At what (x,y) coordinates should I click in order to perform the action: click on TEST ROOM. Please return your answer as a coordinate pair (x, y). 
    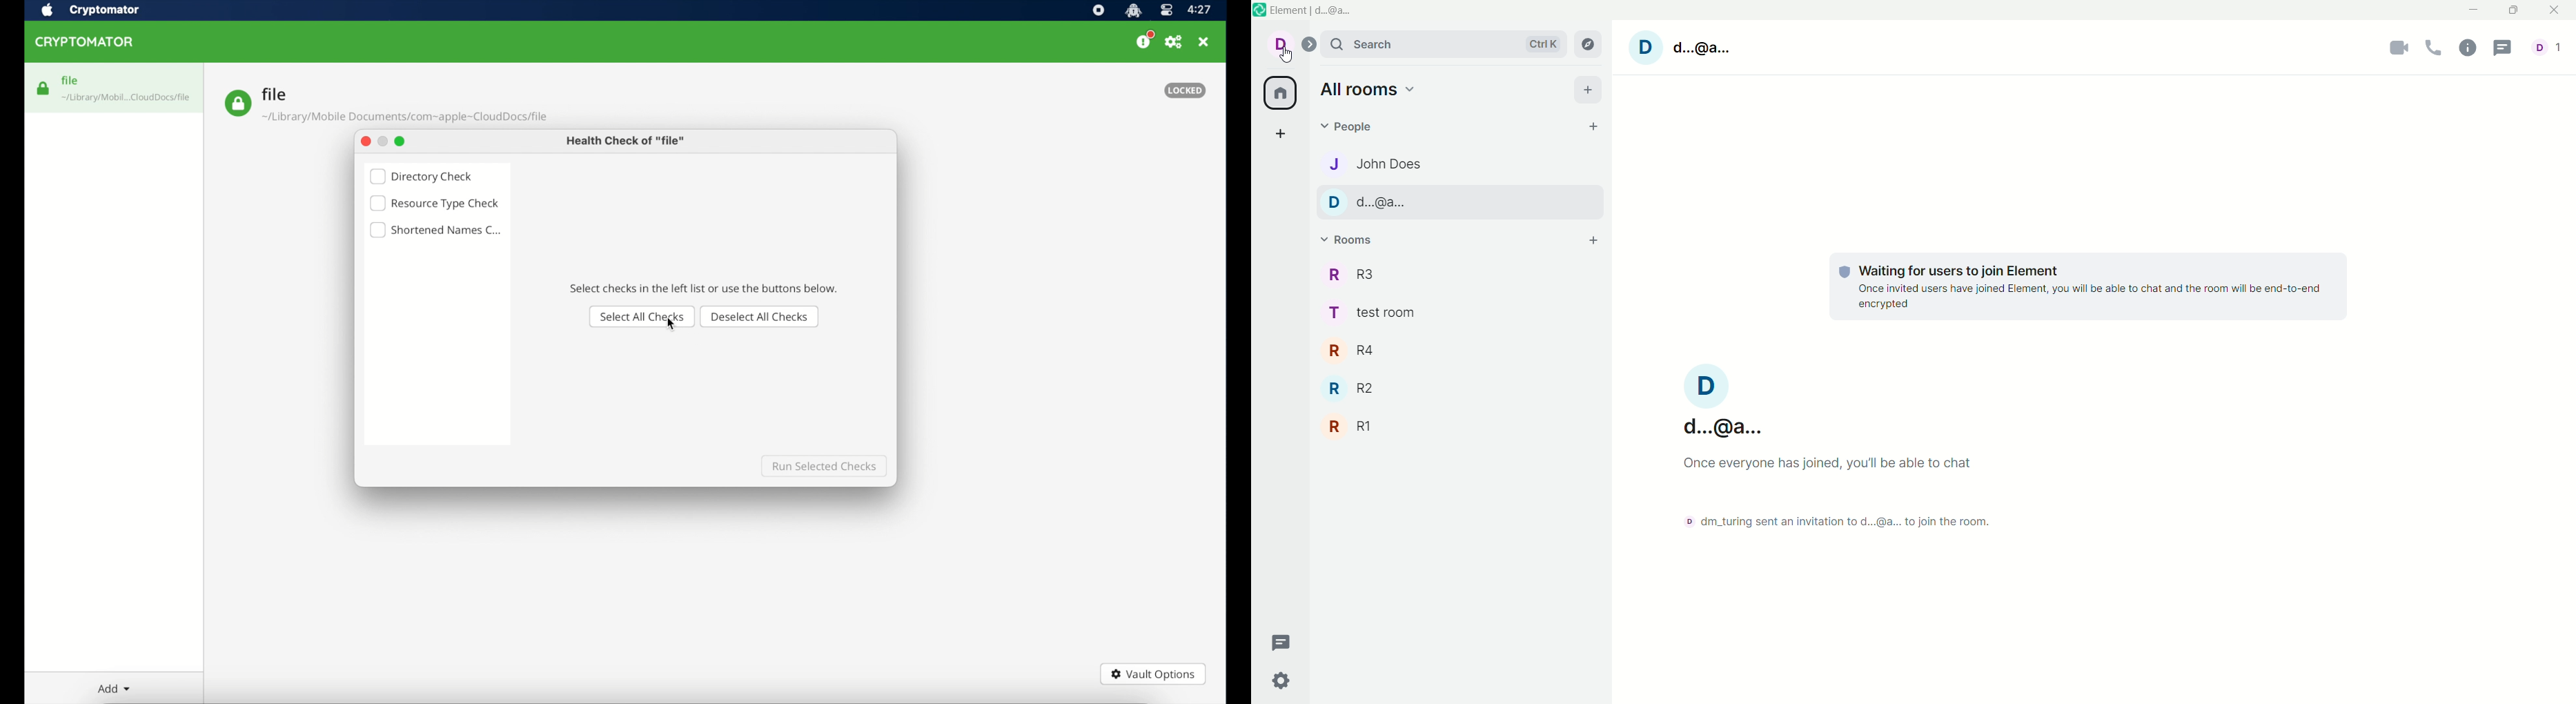
    Looking at the image, I should click on (1378, 316).